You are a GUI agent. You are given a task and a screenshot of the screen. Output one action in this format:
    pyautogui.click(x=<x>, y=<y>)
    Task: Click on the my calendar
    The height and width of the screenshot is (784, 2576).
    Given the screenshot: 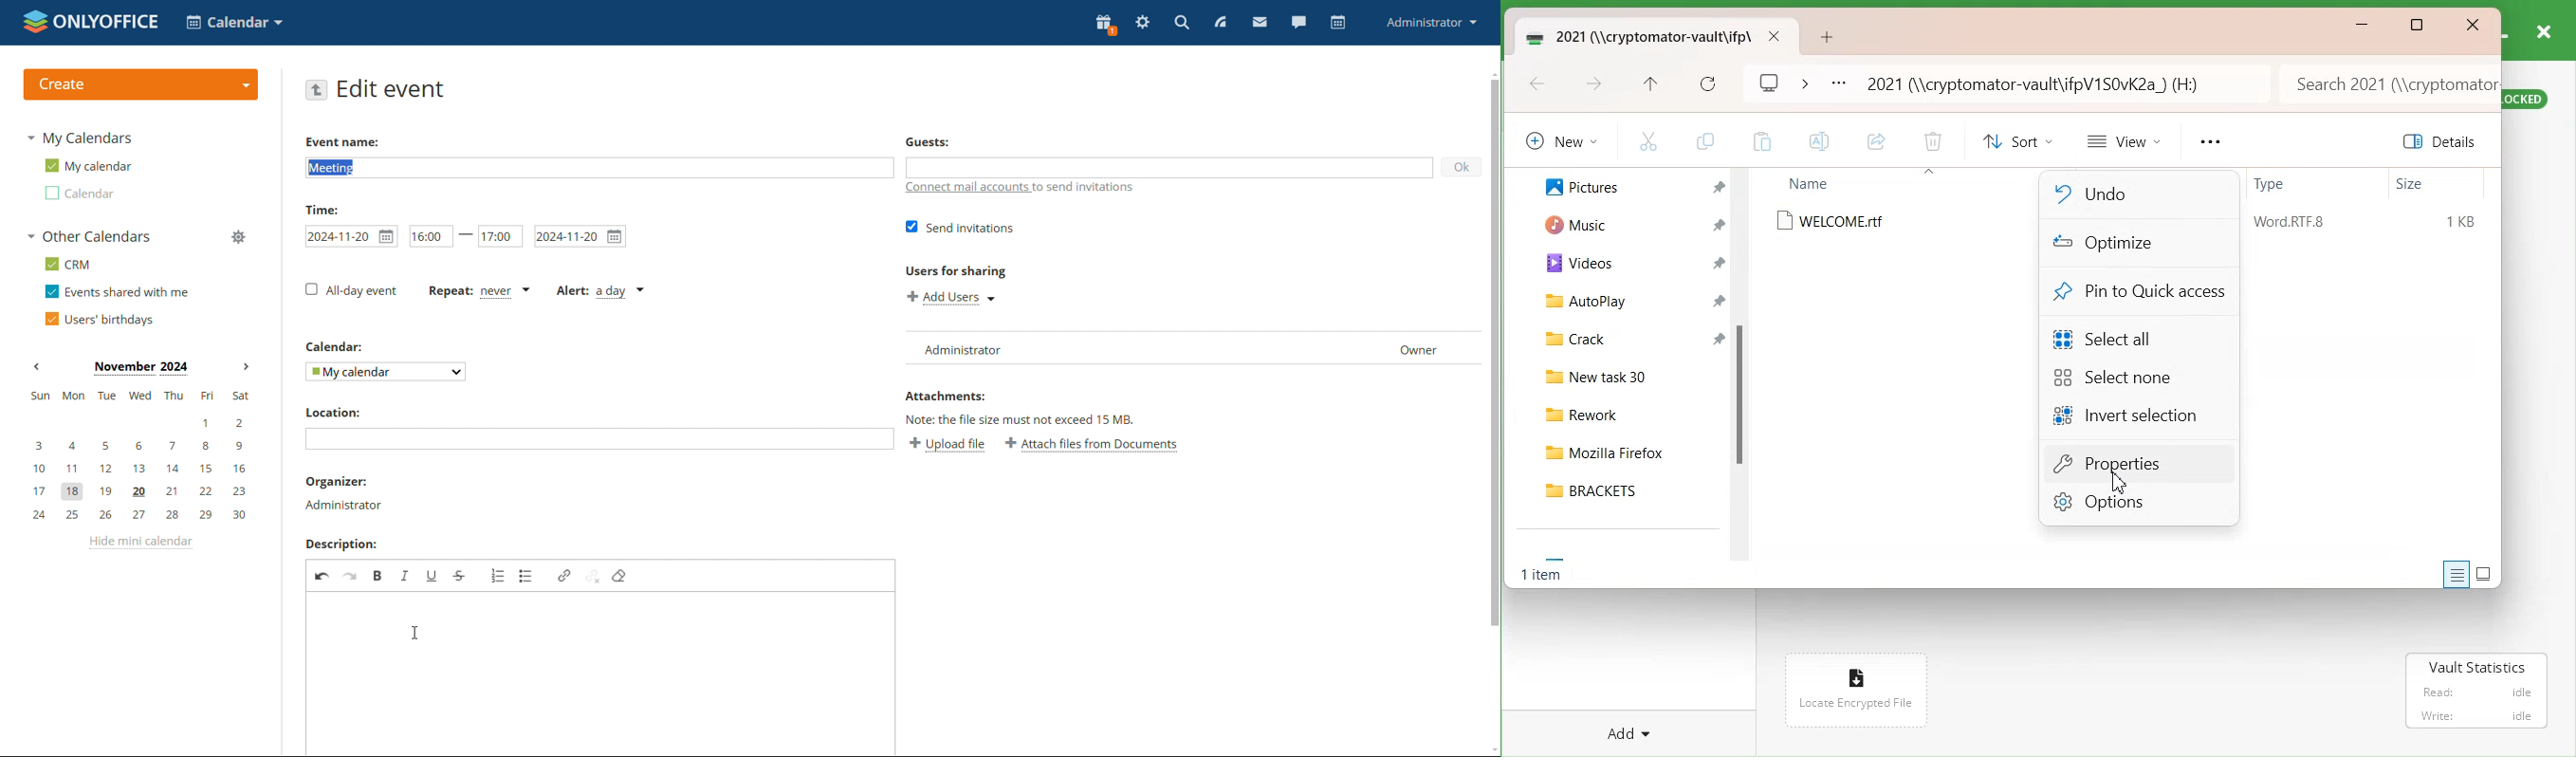 What is the action you would take?
    pyautogui.click(x=88, y=164)
    